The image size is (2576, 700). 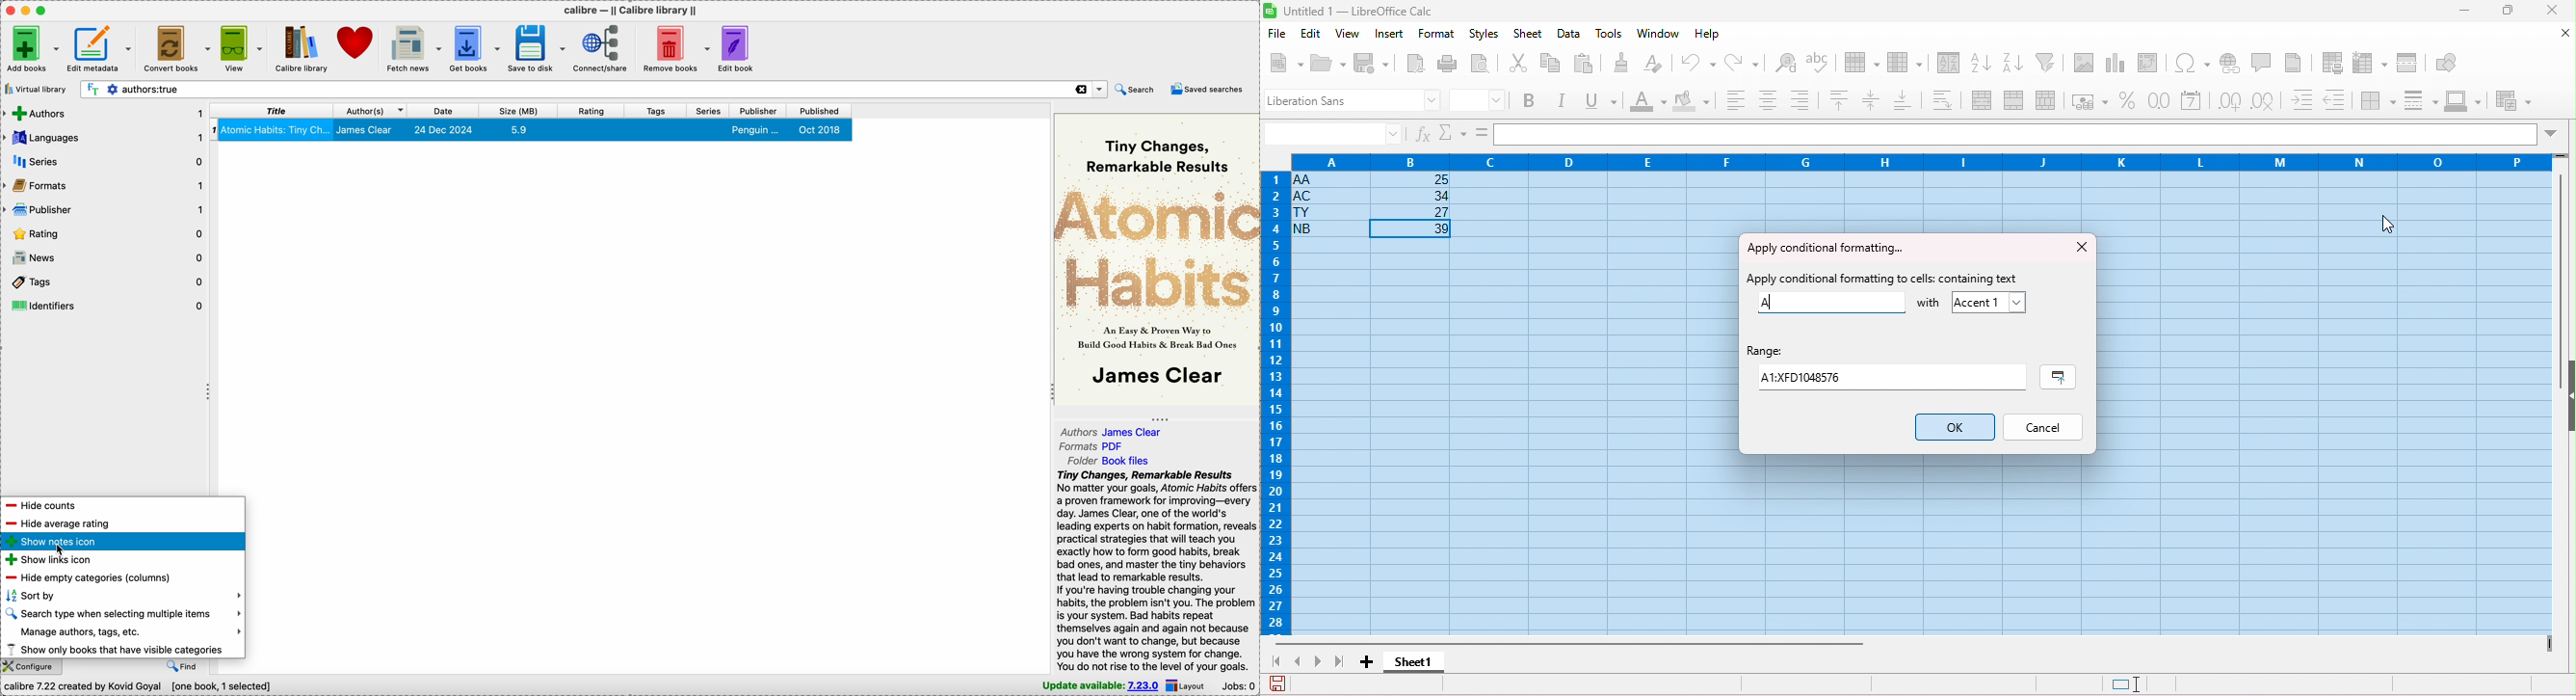 I want to click on next sheet, so click(x=1321, y=661).